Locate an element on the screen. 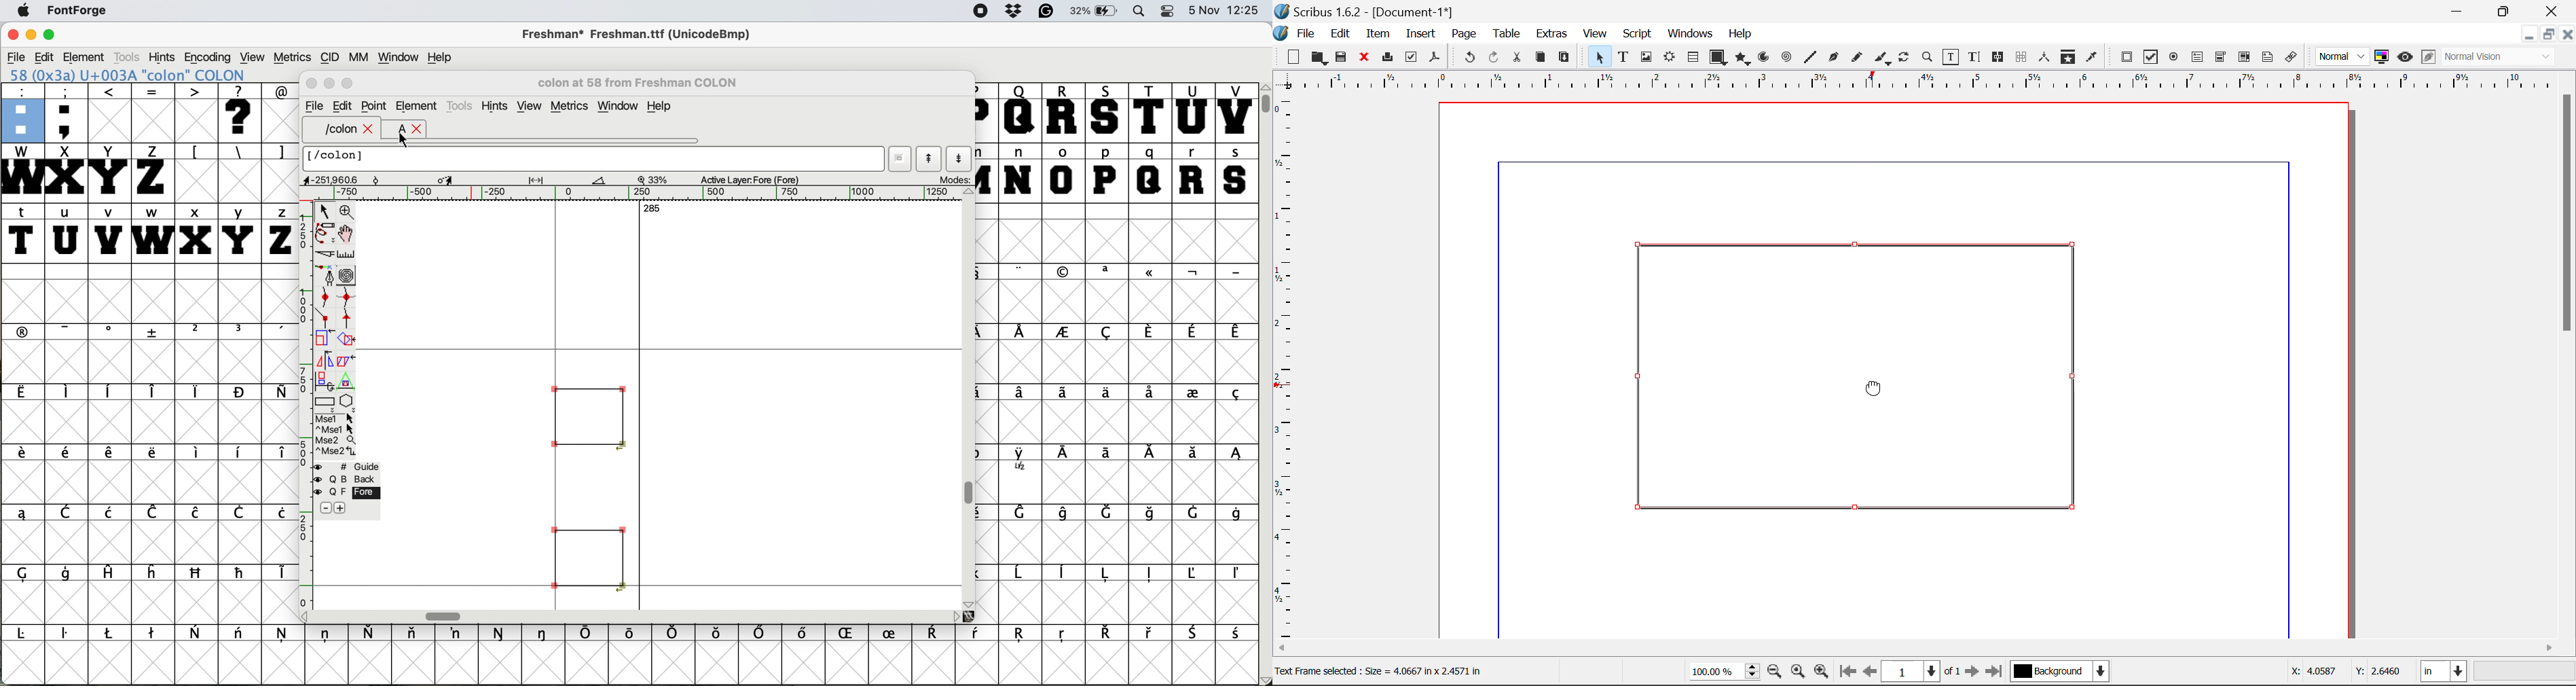 The width and height of the screenshot is (2576, 700). symbol is located at coordinates (112, 454).